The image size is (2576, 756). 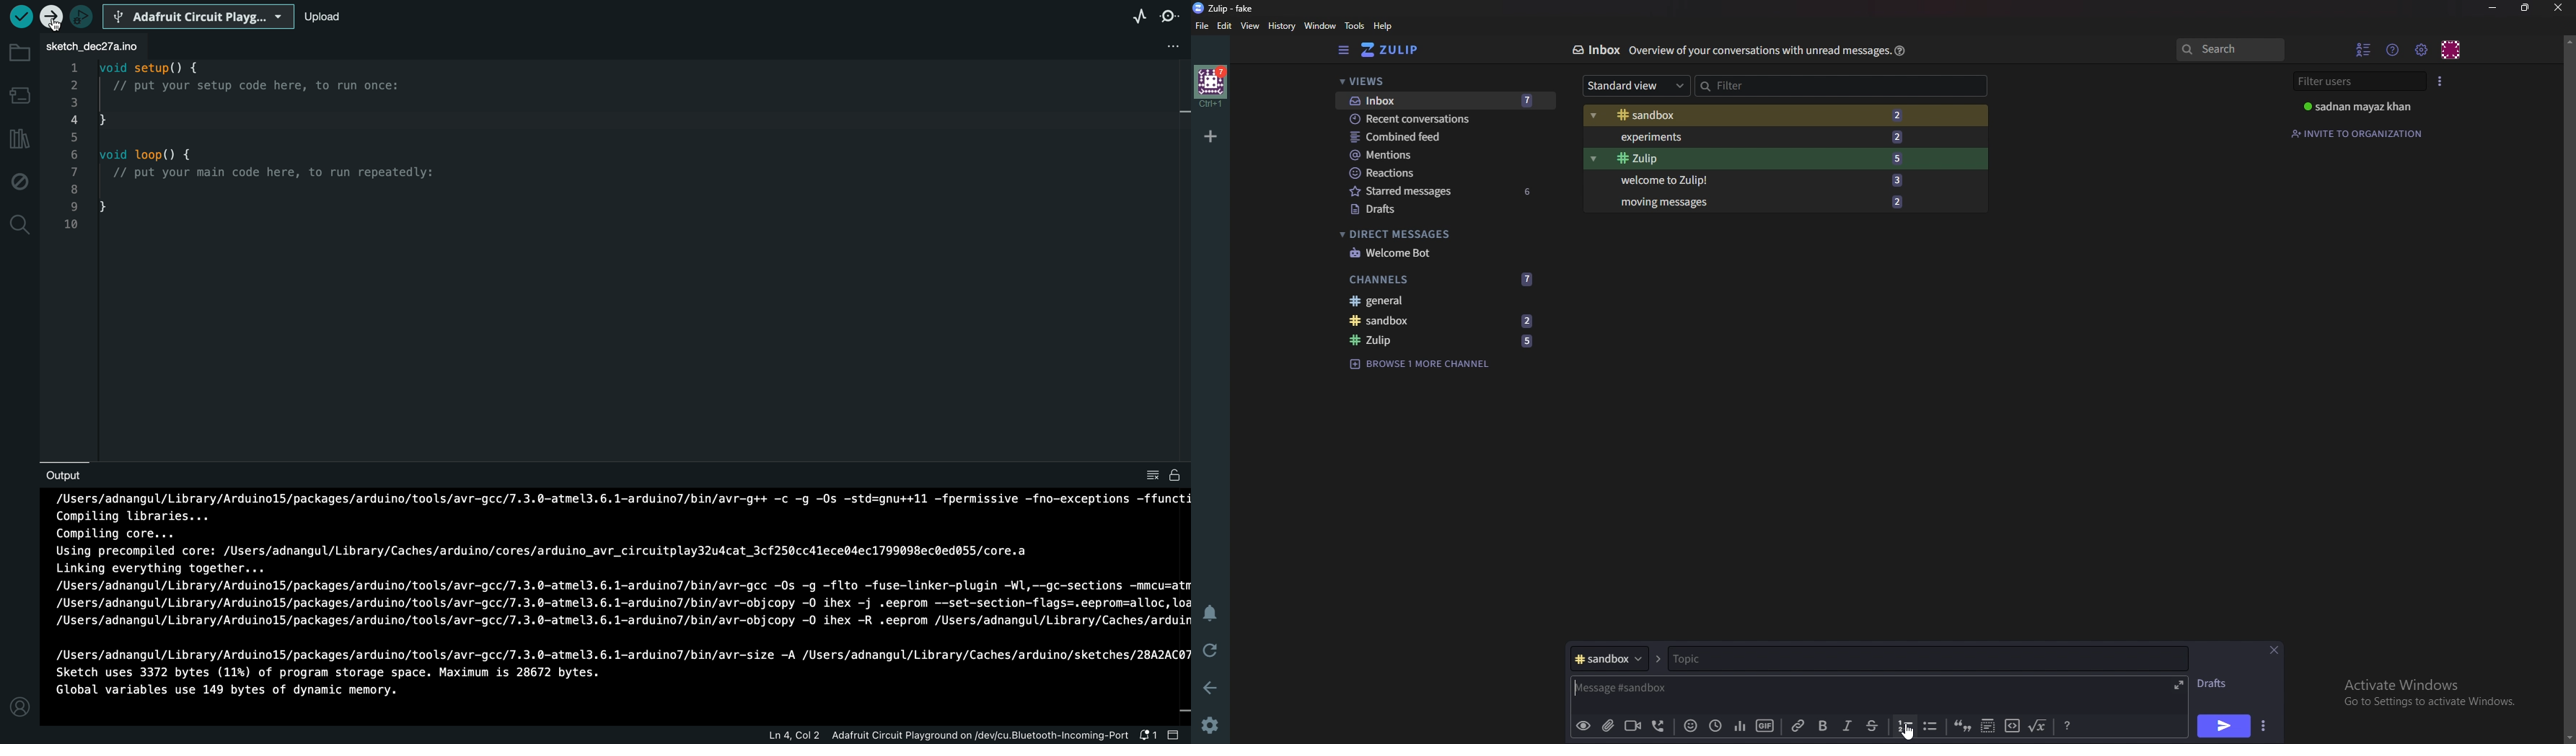 What do you see at coordinates (1443, 302) in the screenshot?
I see `General` at bounding box center [1443, 302].